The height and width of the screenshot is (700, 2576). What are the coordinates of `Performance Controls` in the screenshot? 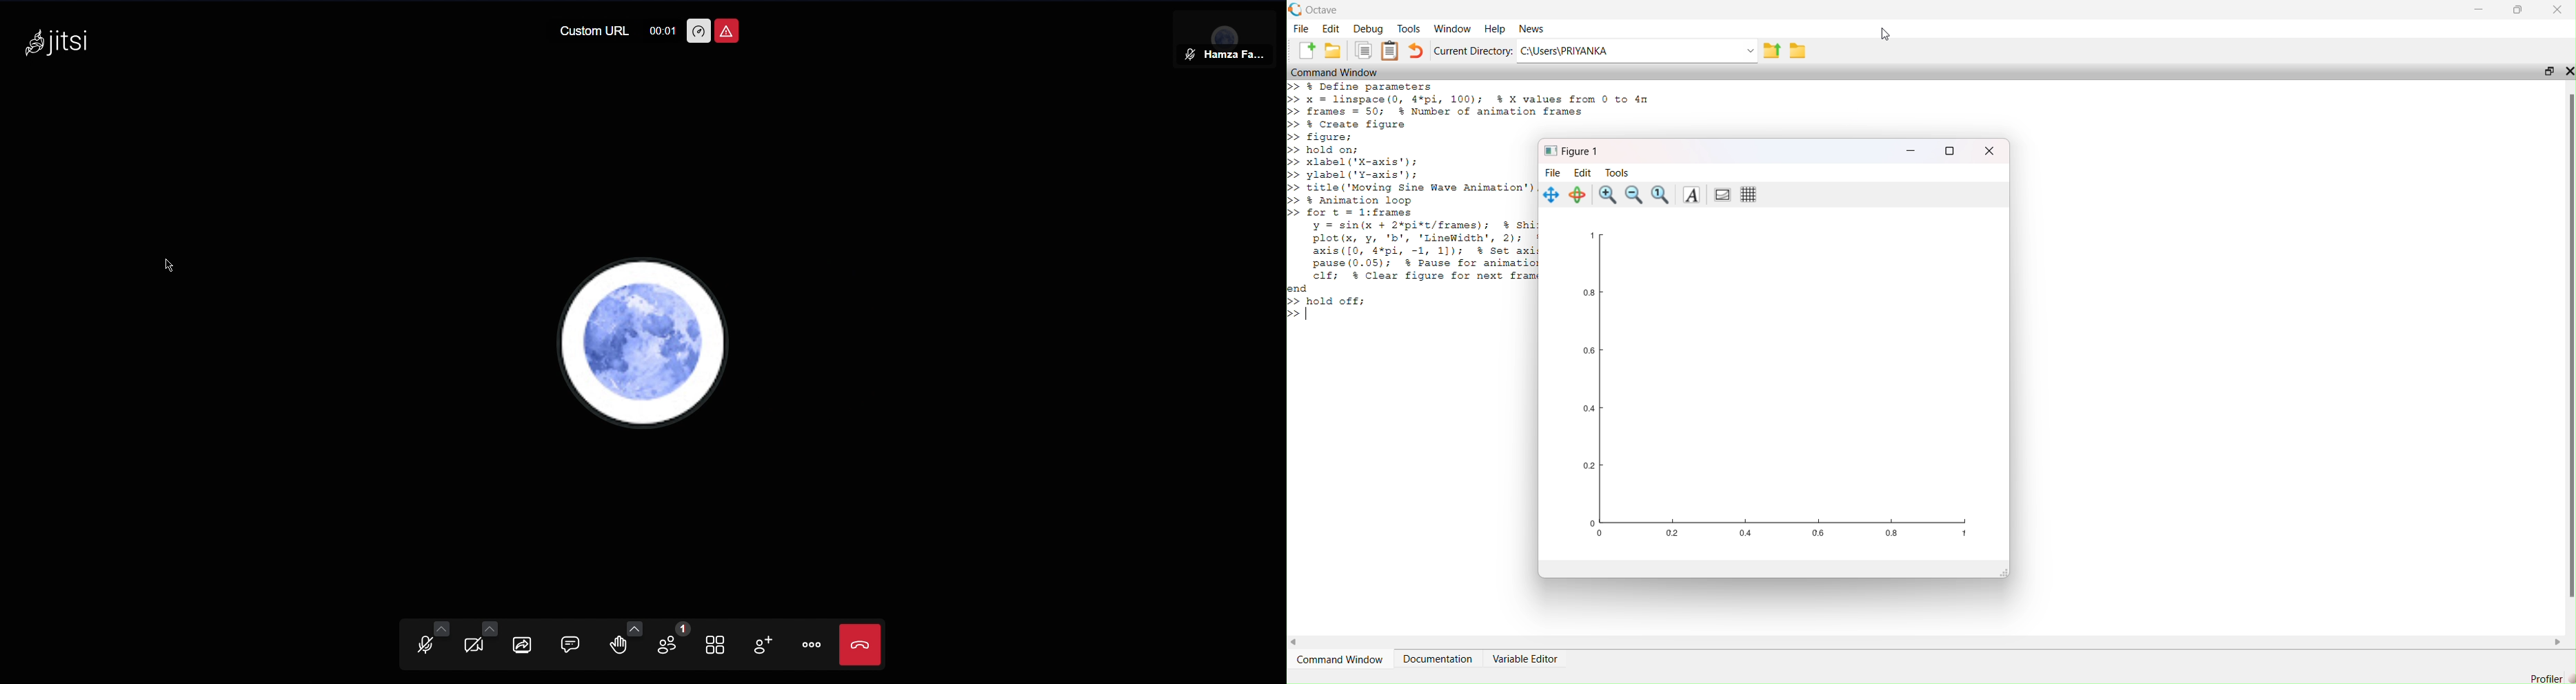 It's located at (699, 32).